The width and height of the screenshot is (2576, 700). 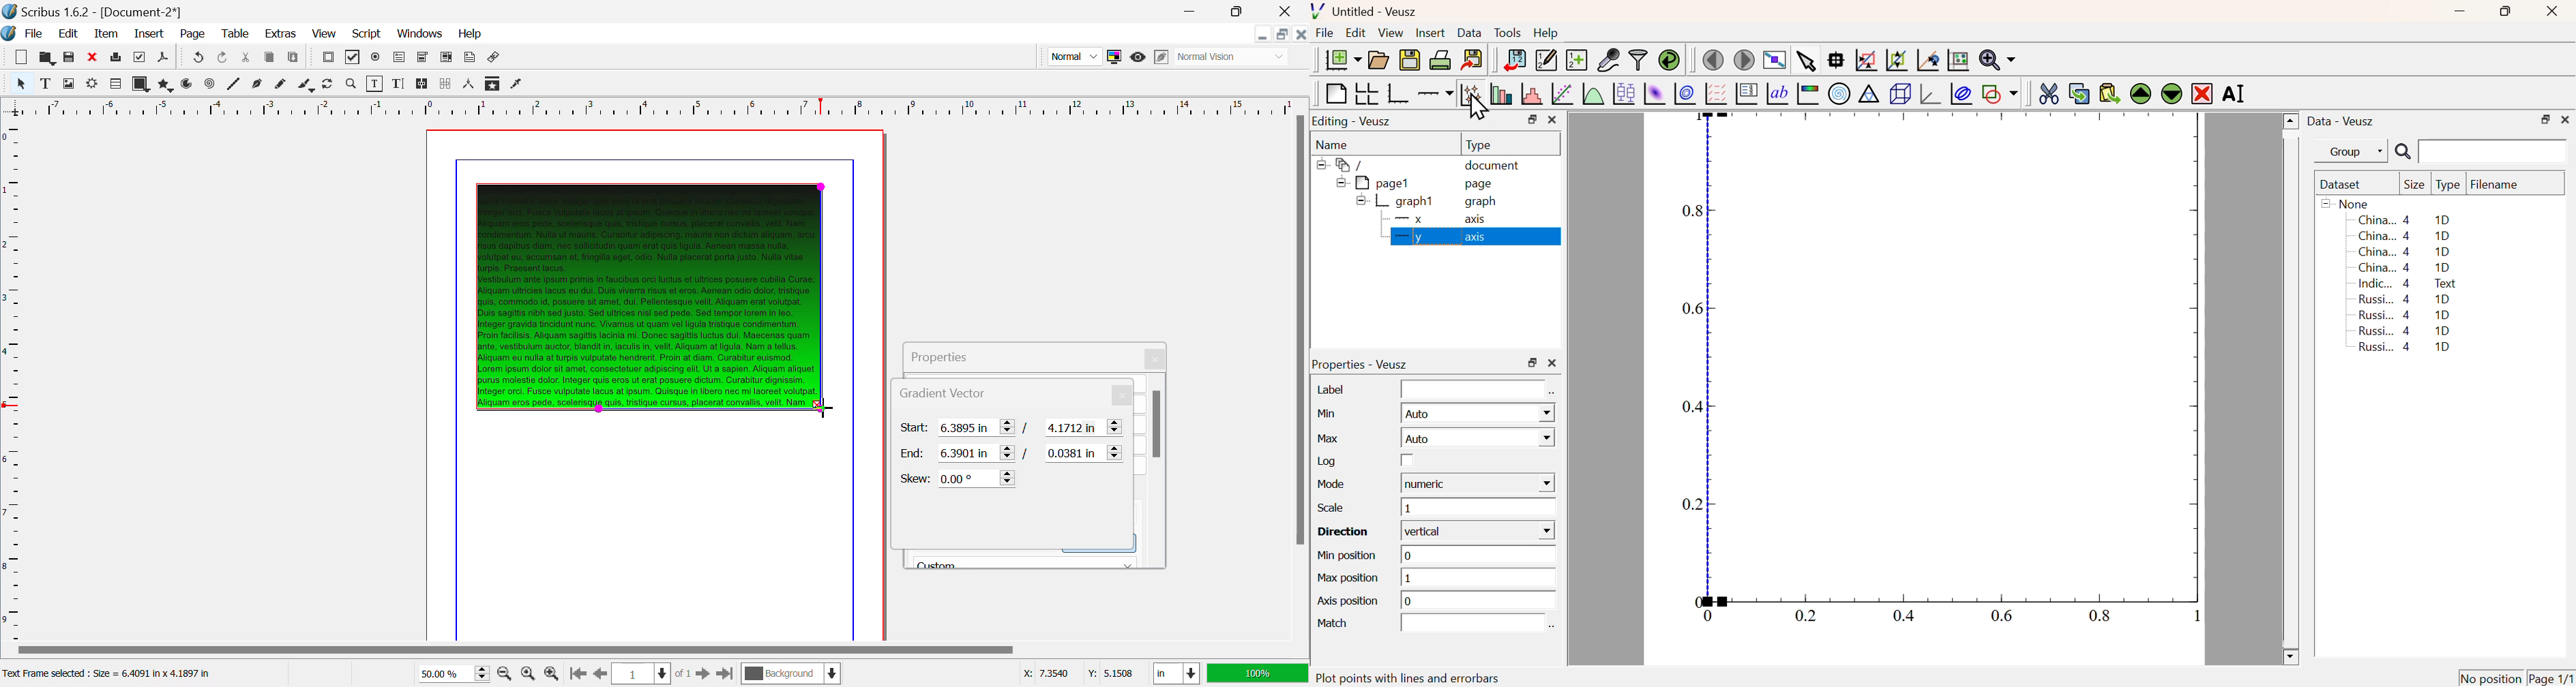 What do you see at coordinates (2000, 93) in the screenshot?
I see `Add a shape` at bounding box center [2000, 93].